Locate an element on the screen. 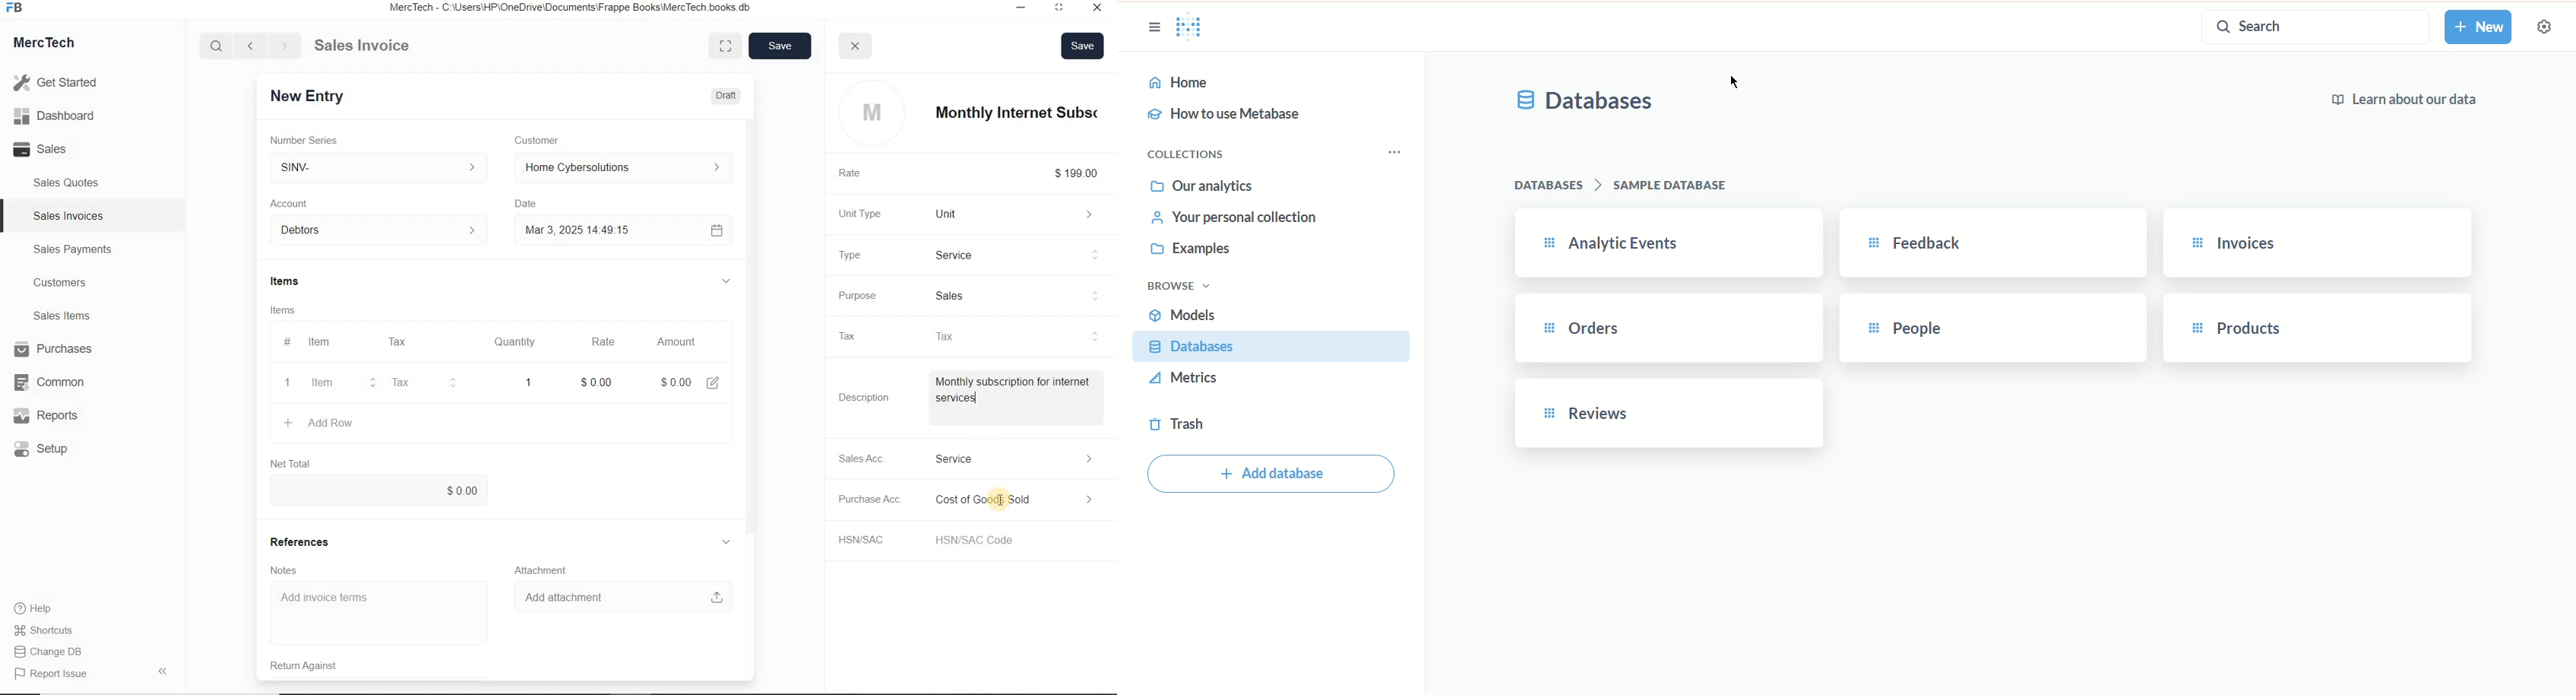 The image size is (2576, 700). Purchases is located at coordinates (55, 350).